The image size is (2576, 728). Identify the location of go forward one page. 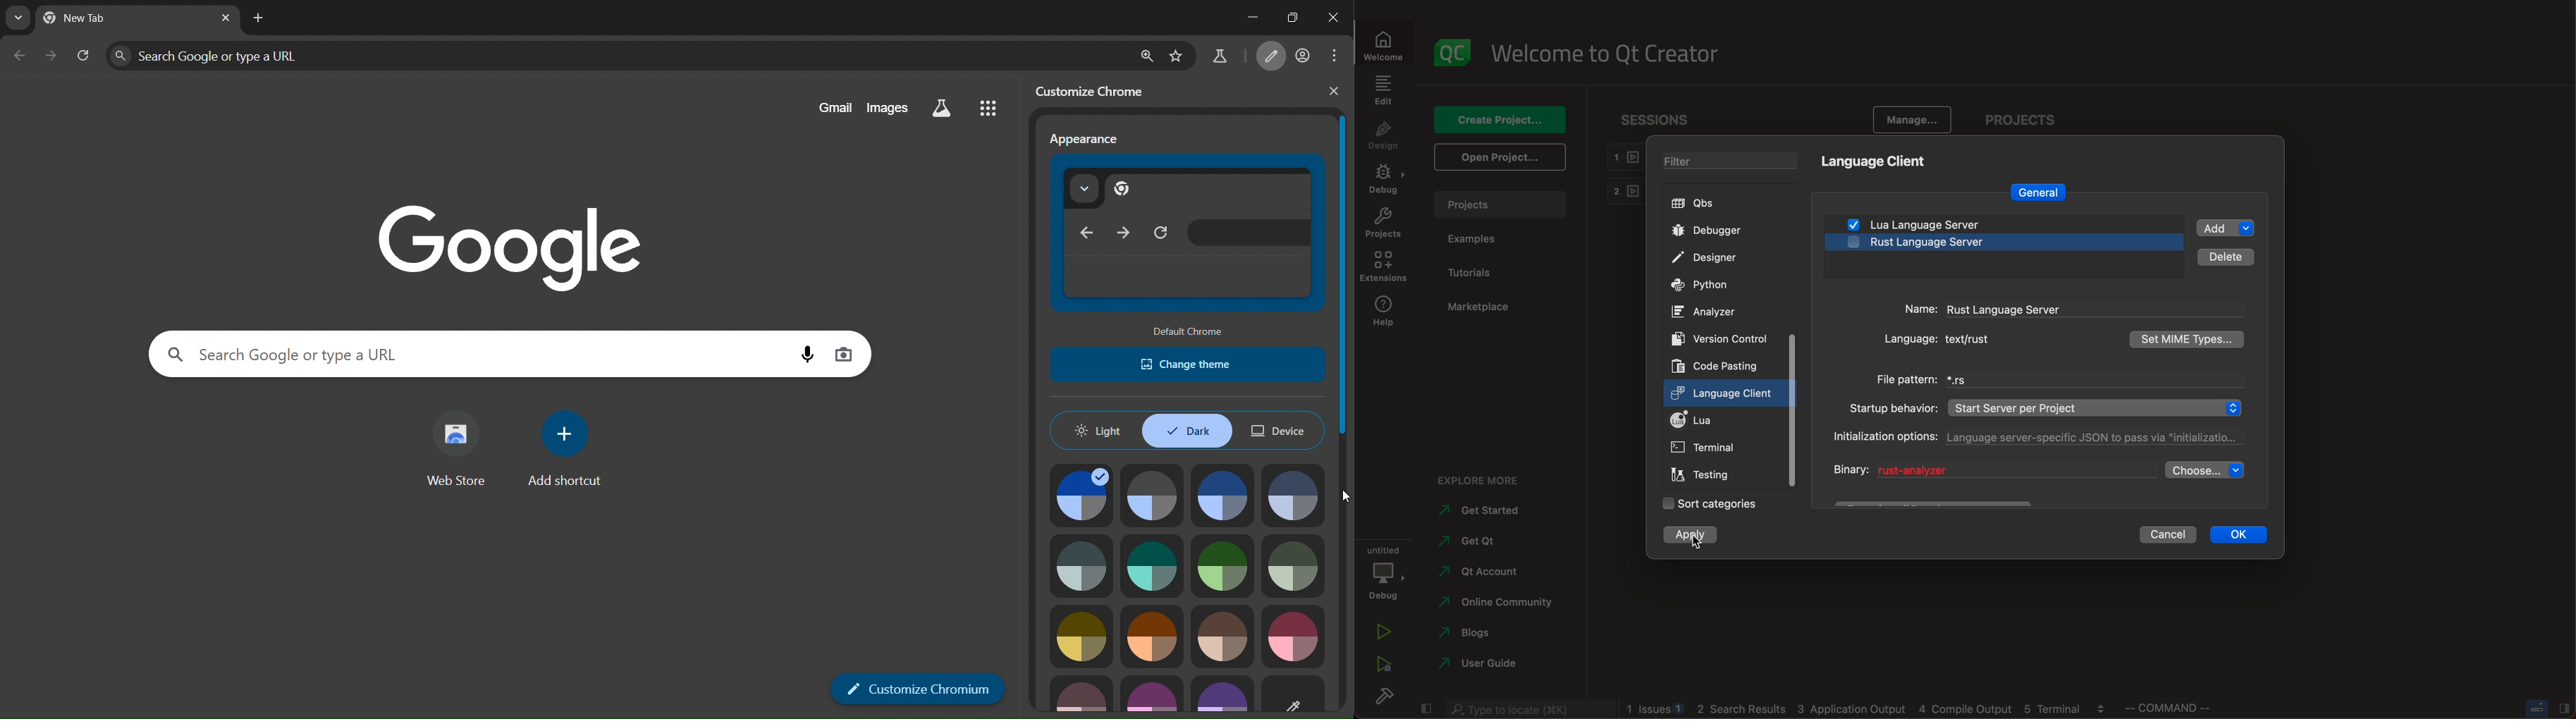
(51, 55).